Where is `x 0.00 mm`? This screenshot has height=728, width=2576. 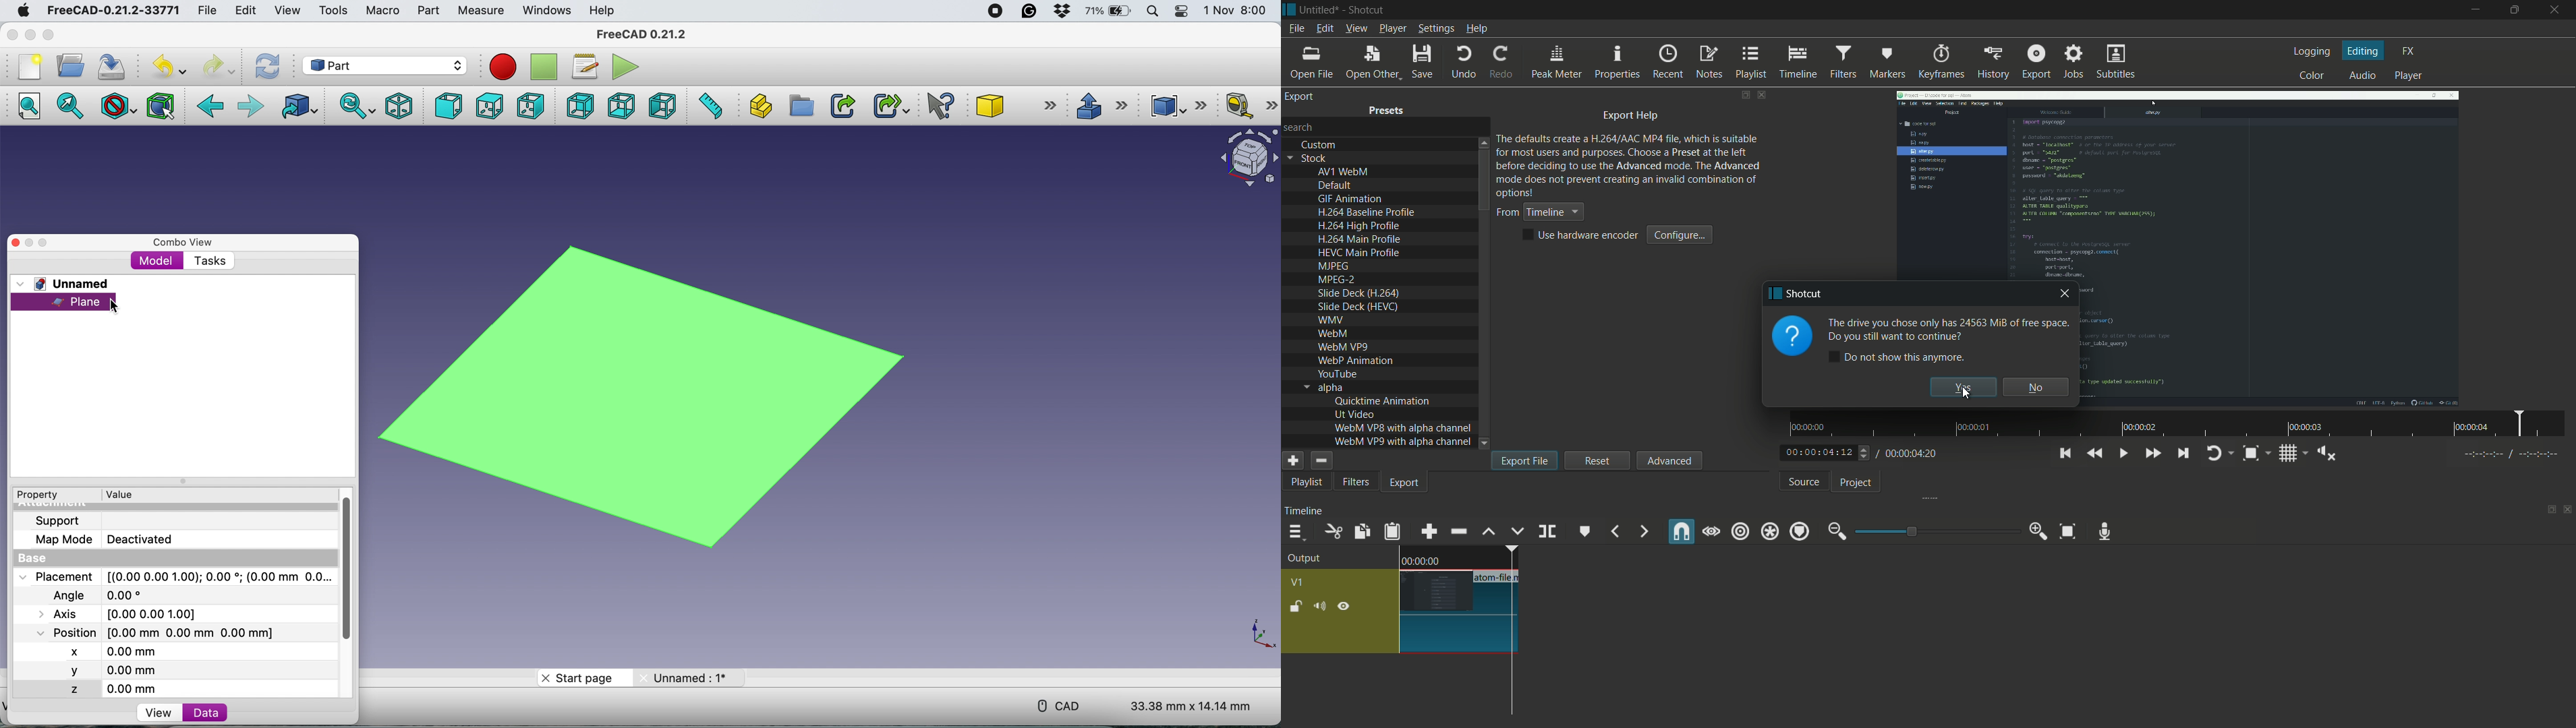 x 0.00 mm is located at coordinates (113, 653).